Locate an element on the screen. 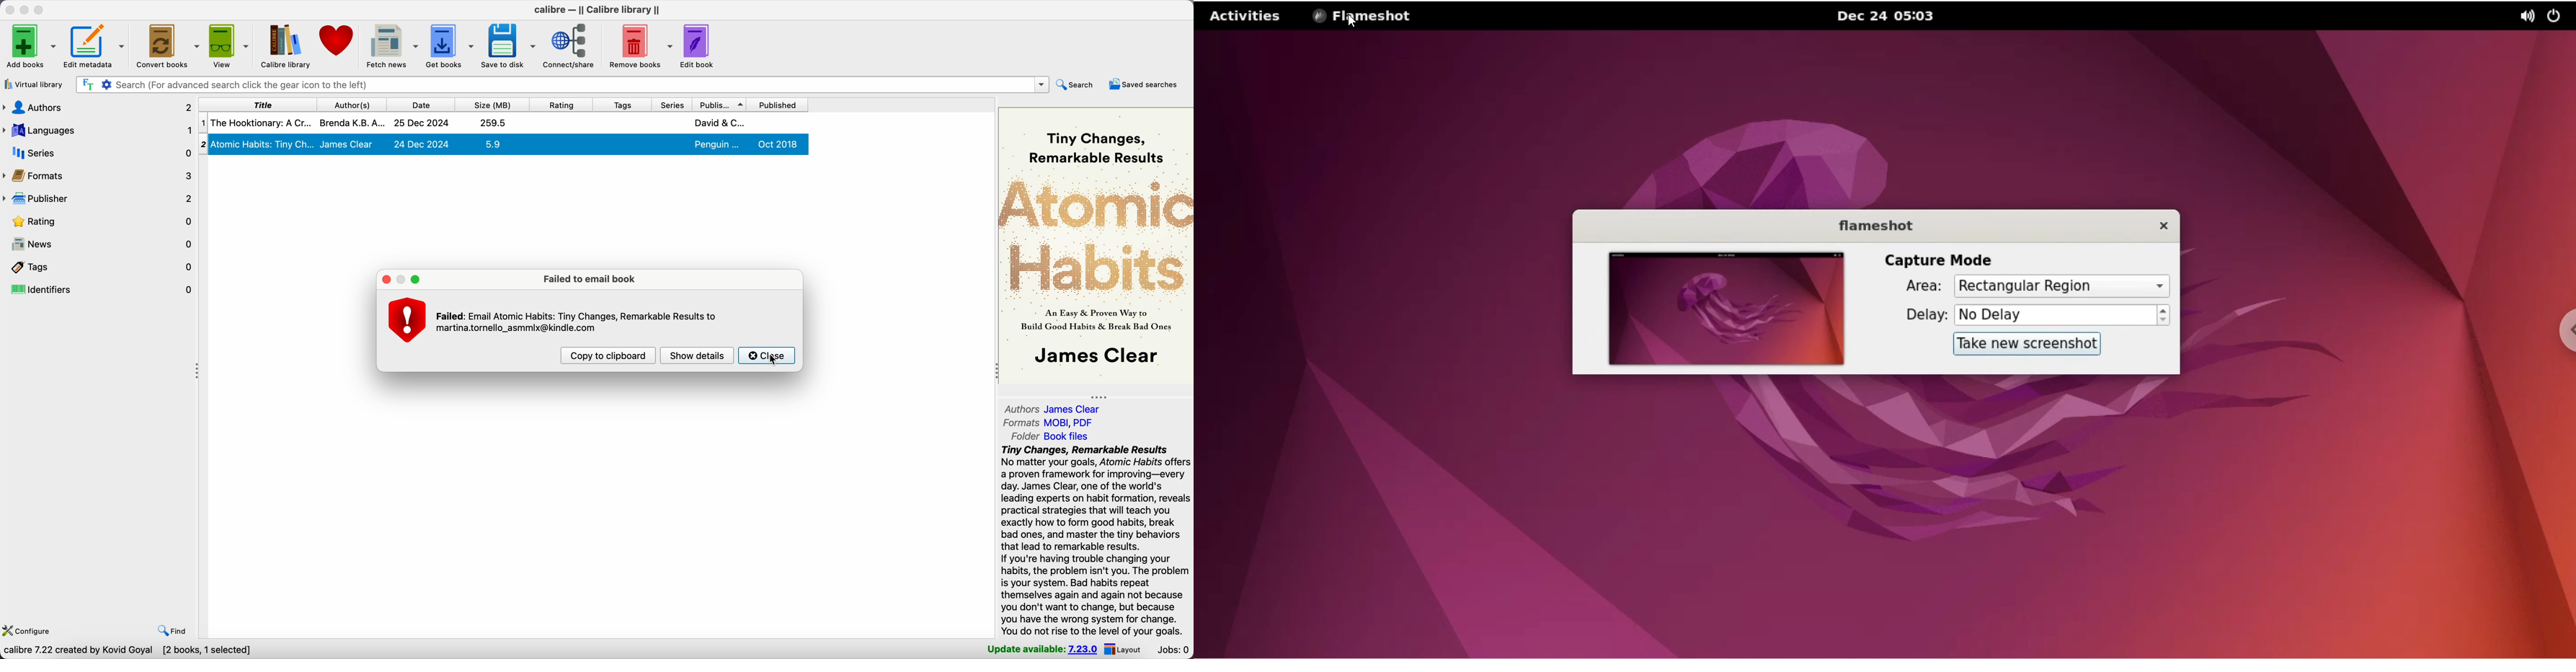 The image size is (2576, 672). authors is located at coordinates (1055, 408).